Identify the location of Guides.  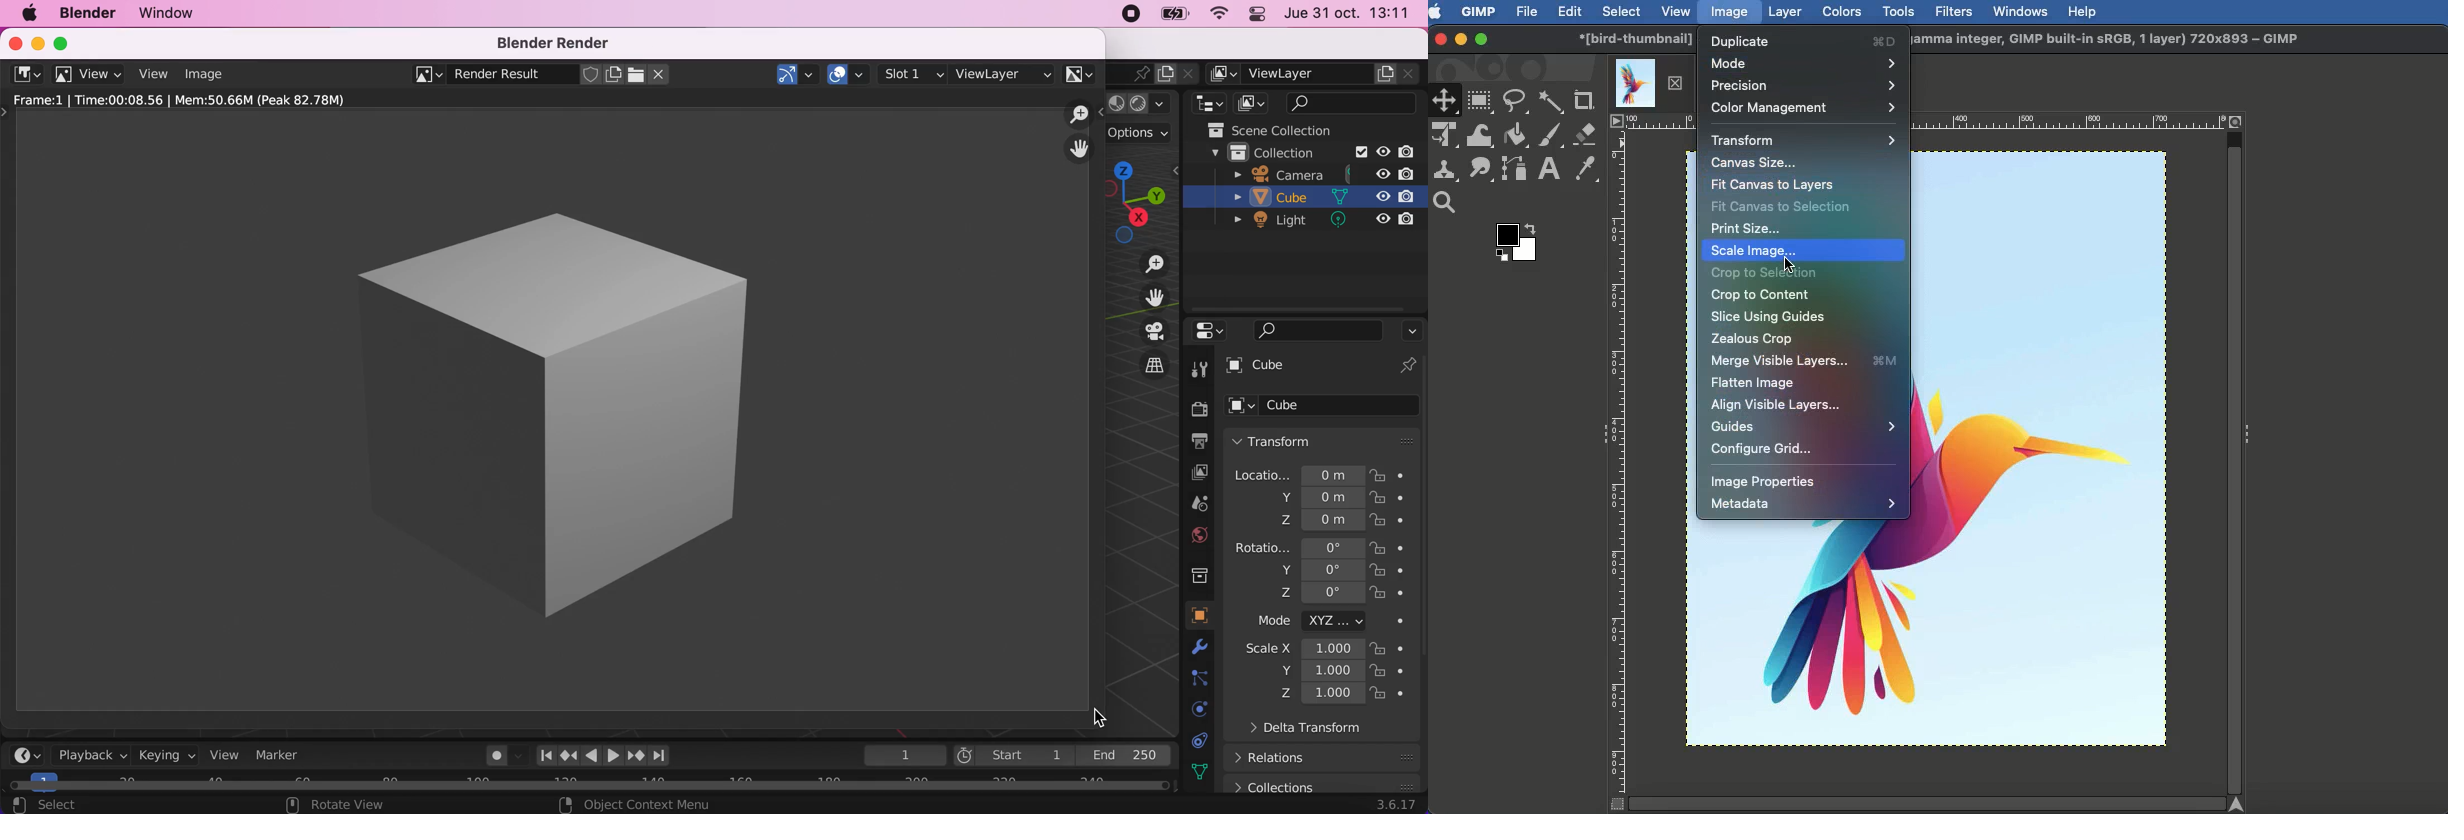
(1803, 429).